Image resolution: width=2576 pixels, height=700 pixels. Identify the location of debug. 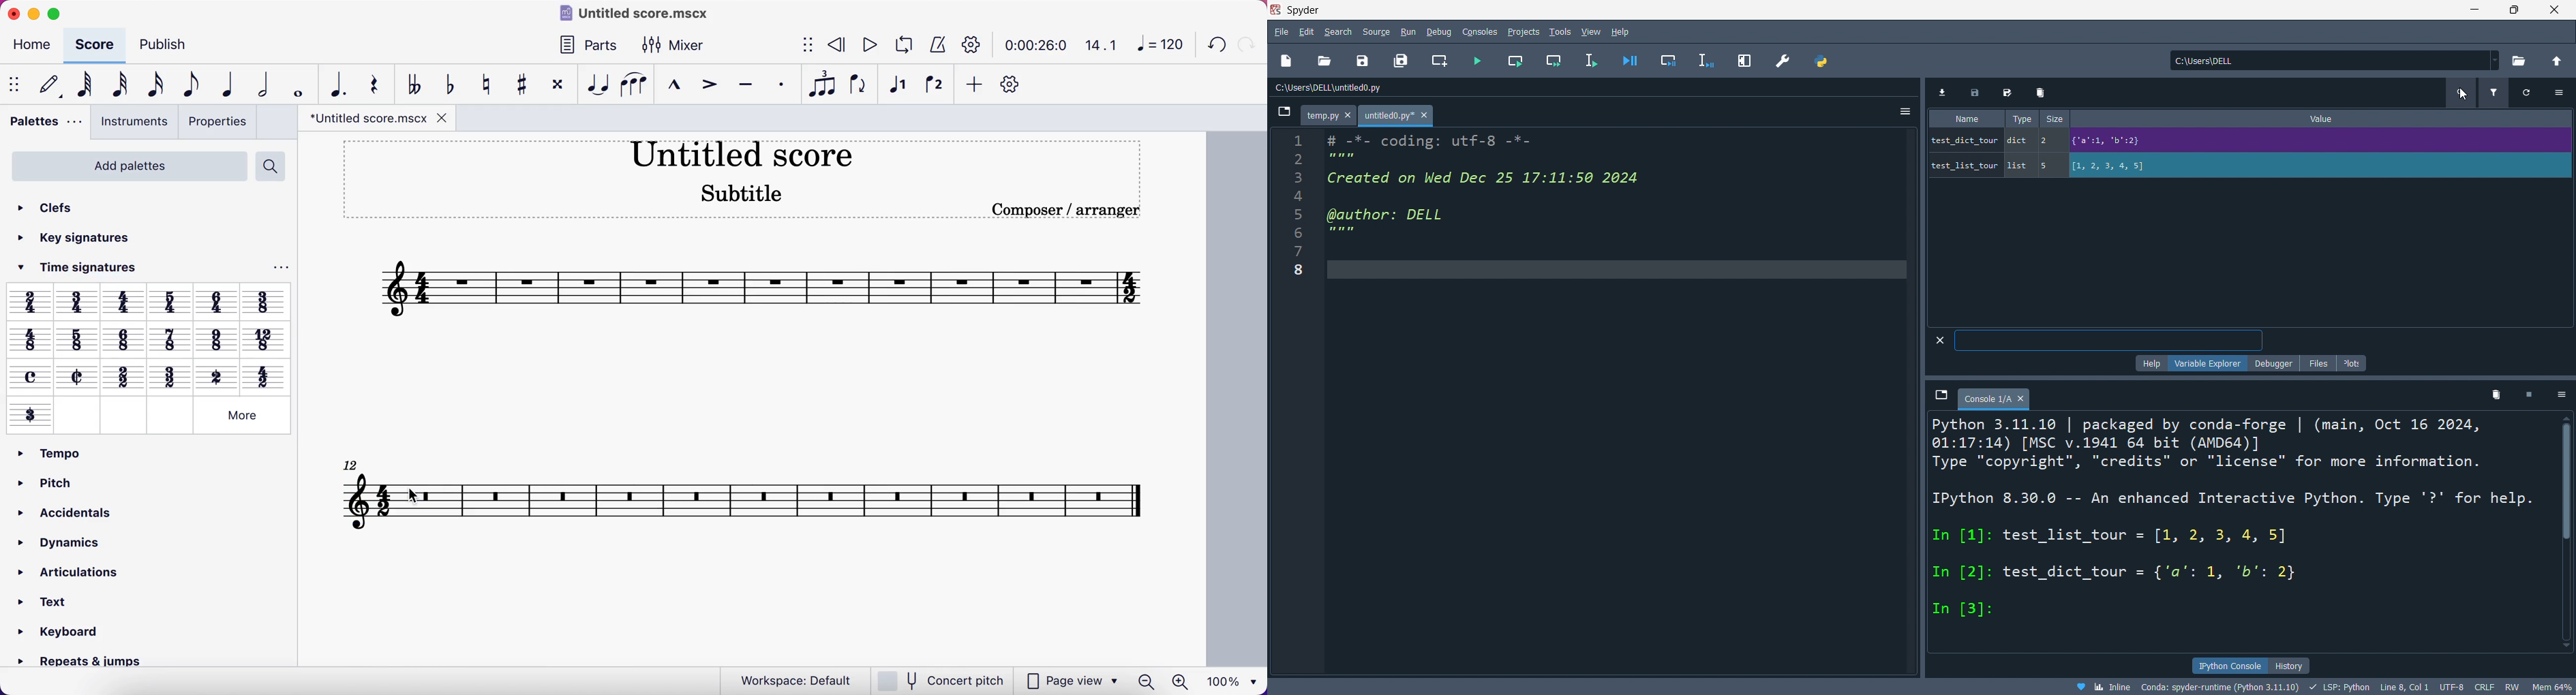
(1439, 31).